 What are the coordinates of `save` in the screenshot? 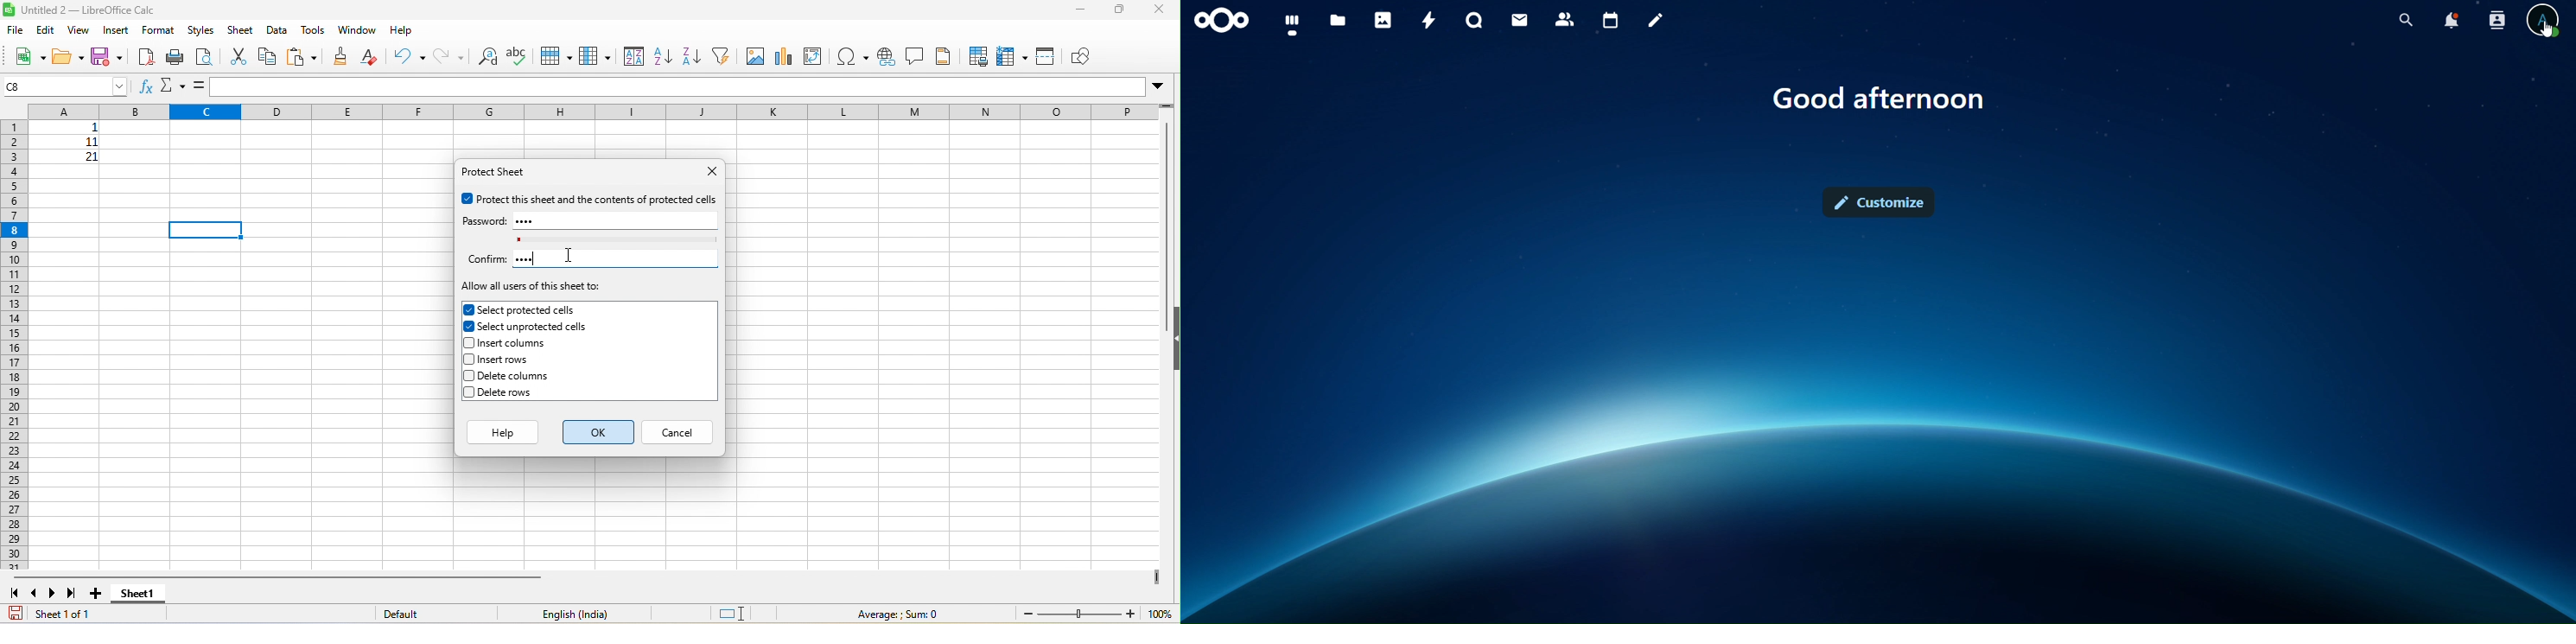 It's located at (16, 612).